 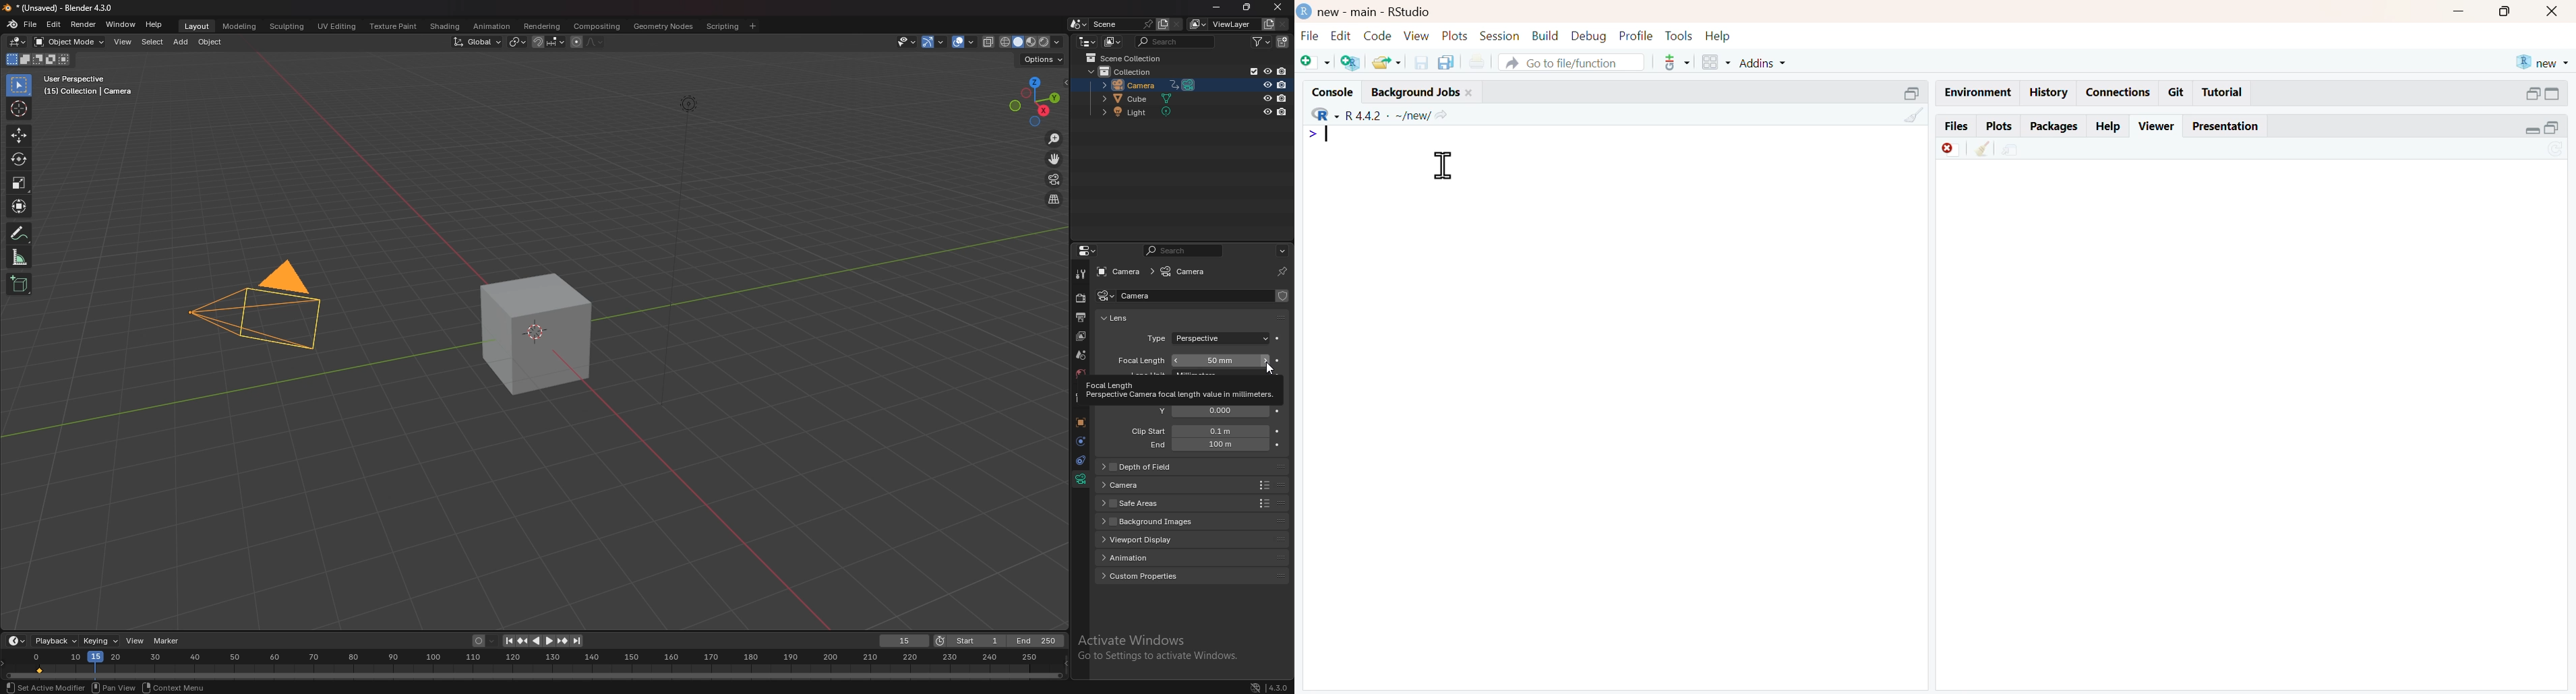 What do you see at coordinates (1326, 134) in the screenshot?
I see `typing indicator` at bounding box center [1326, 134].